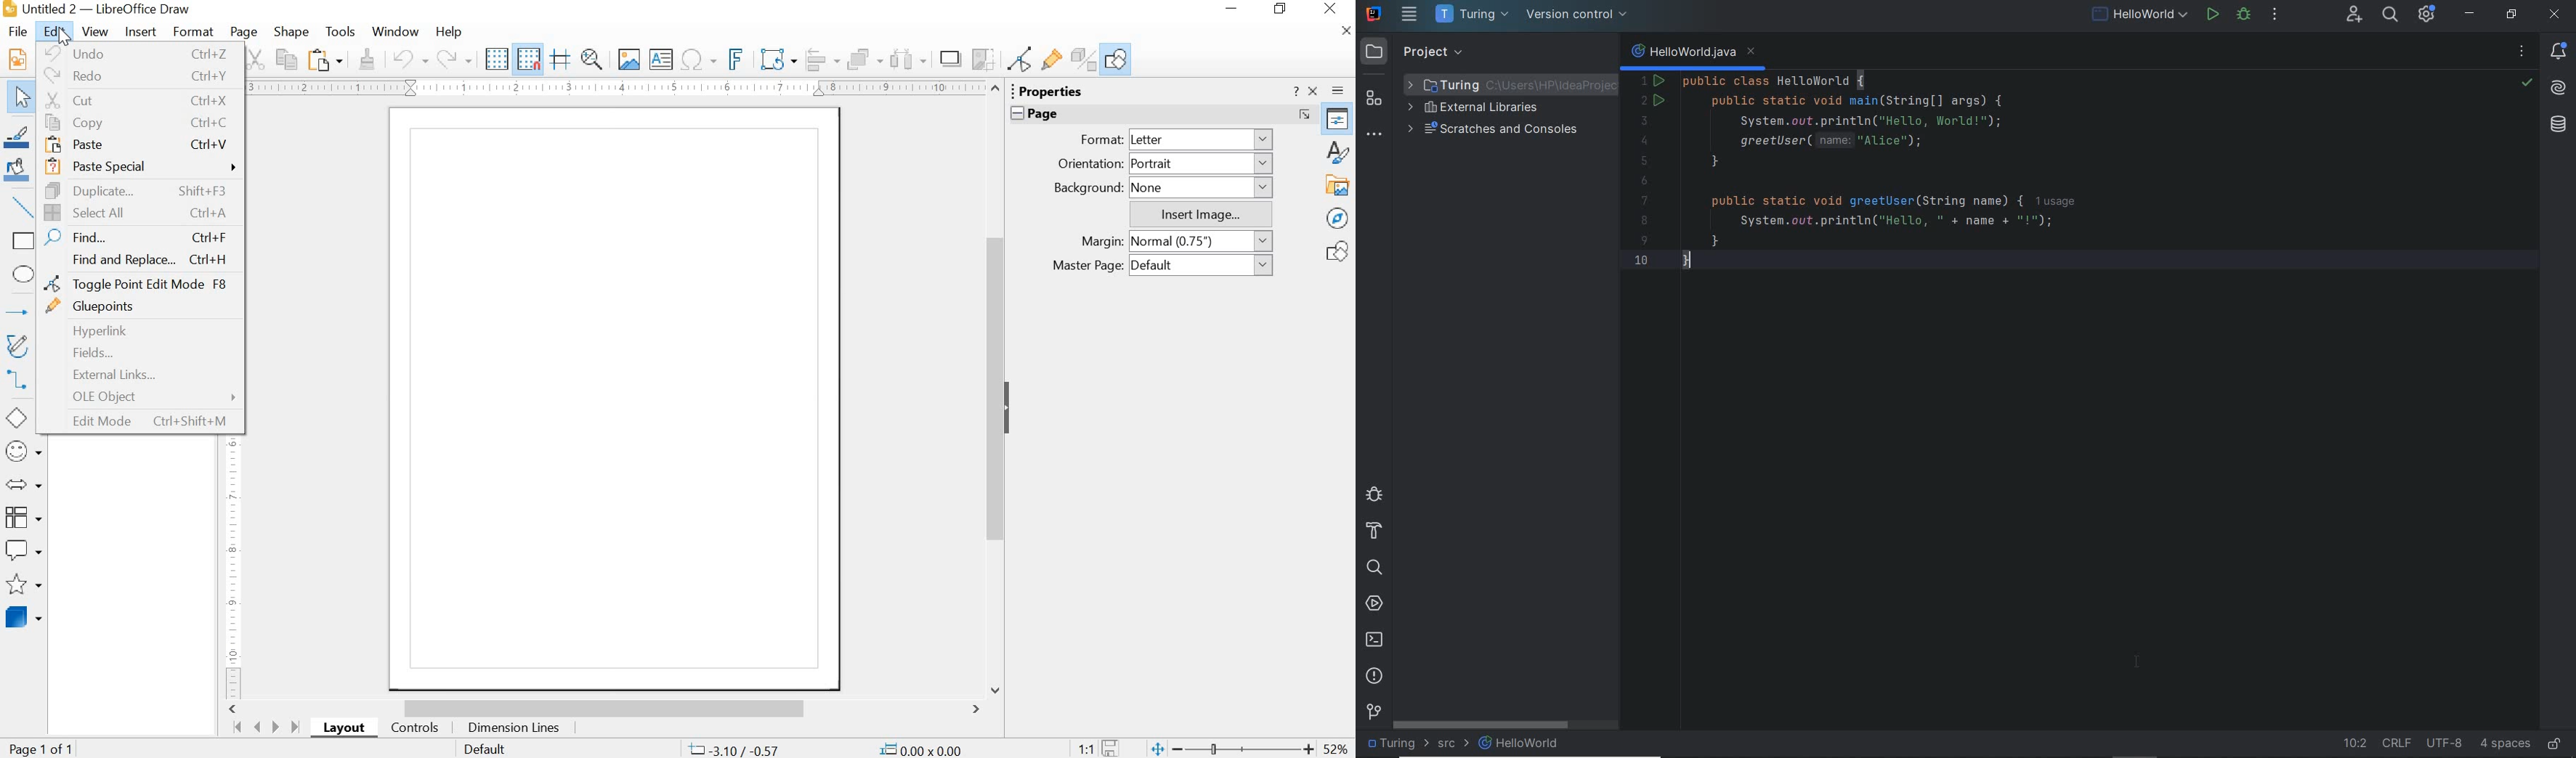 Image resolution: width=2576 pixels, height=784 pixels. What do you see at coordinates (612, 88) in the screenshot?
I see `Ruler` at bounding box center [612, 88].